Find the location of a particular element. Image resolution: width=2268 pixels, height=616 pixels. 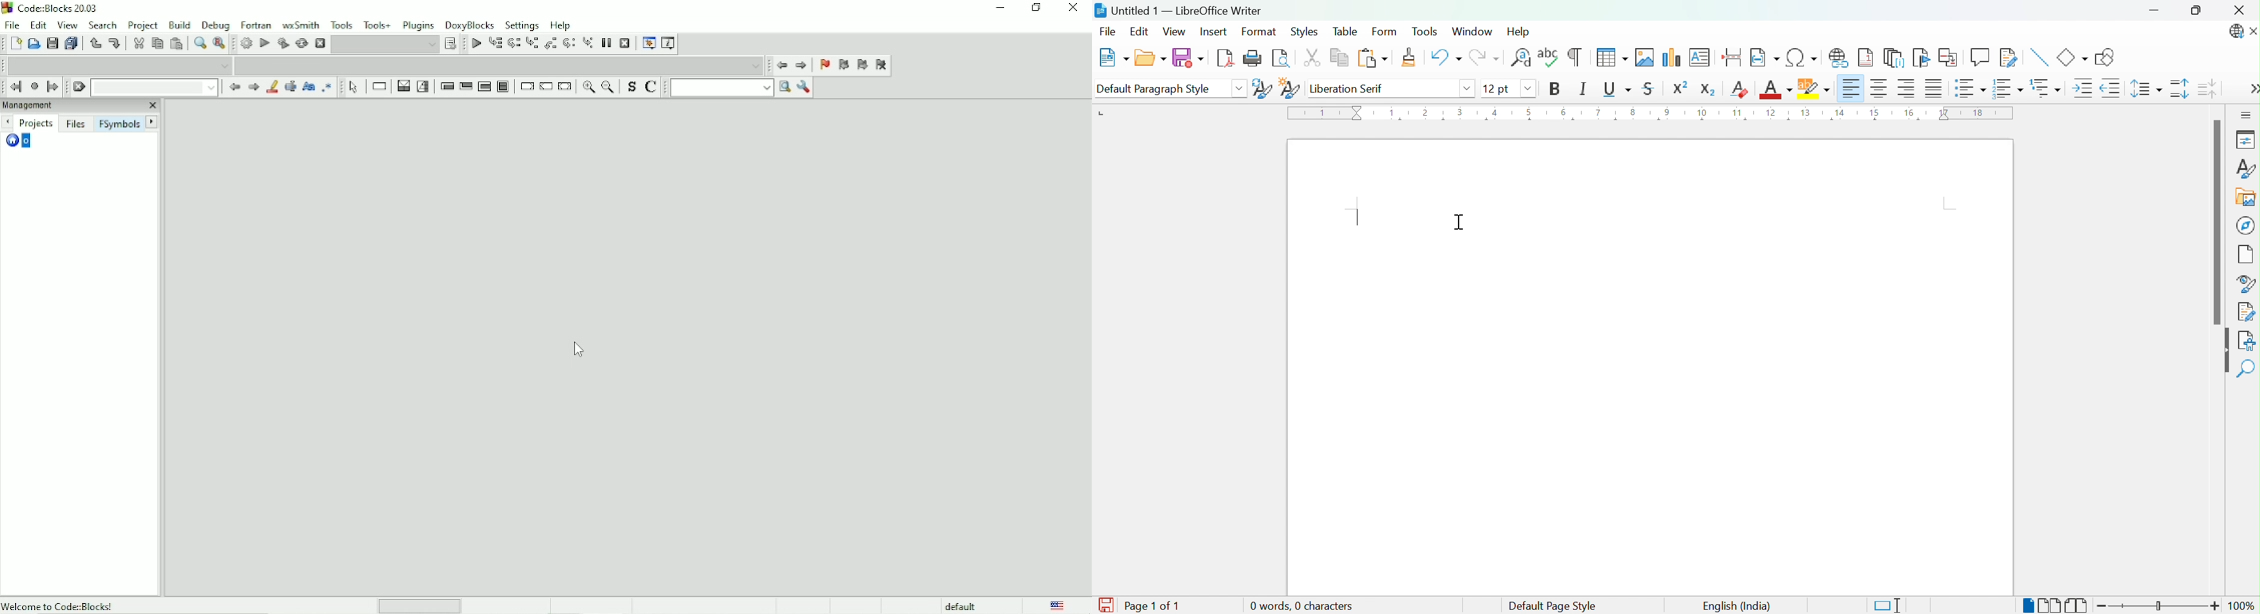

Minimize is located at coordinates (999, 8).